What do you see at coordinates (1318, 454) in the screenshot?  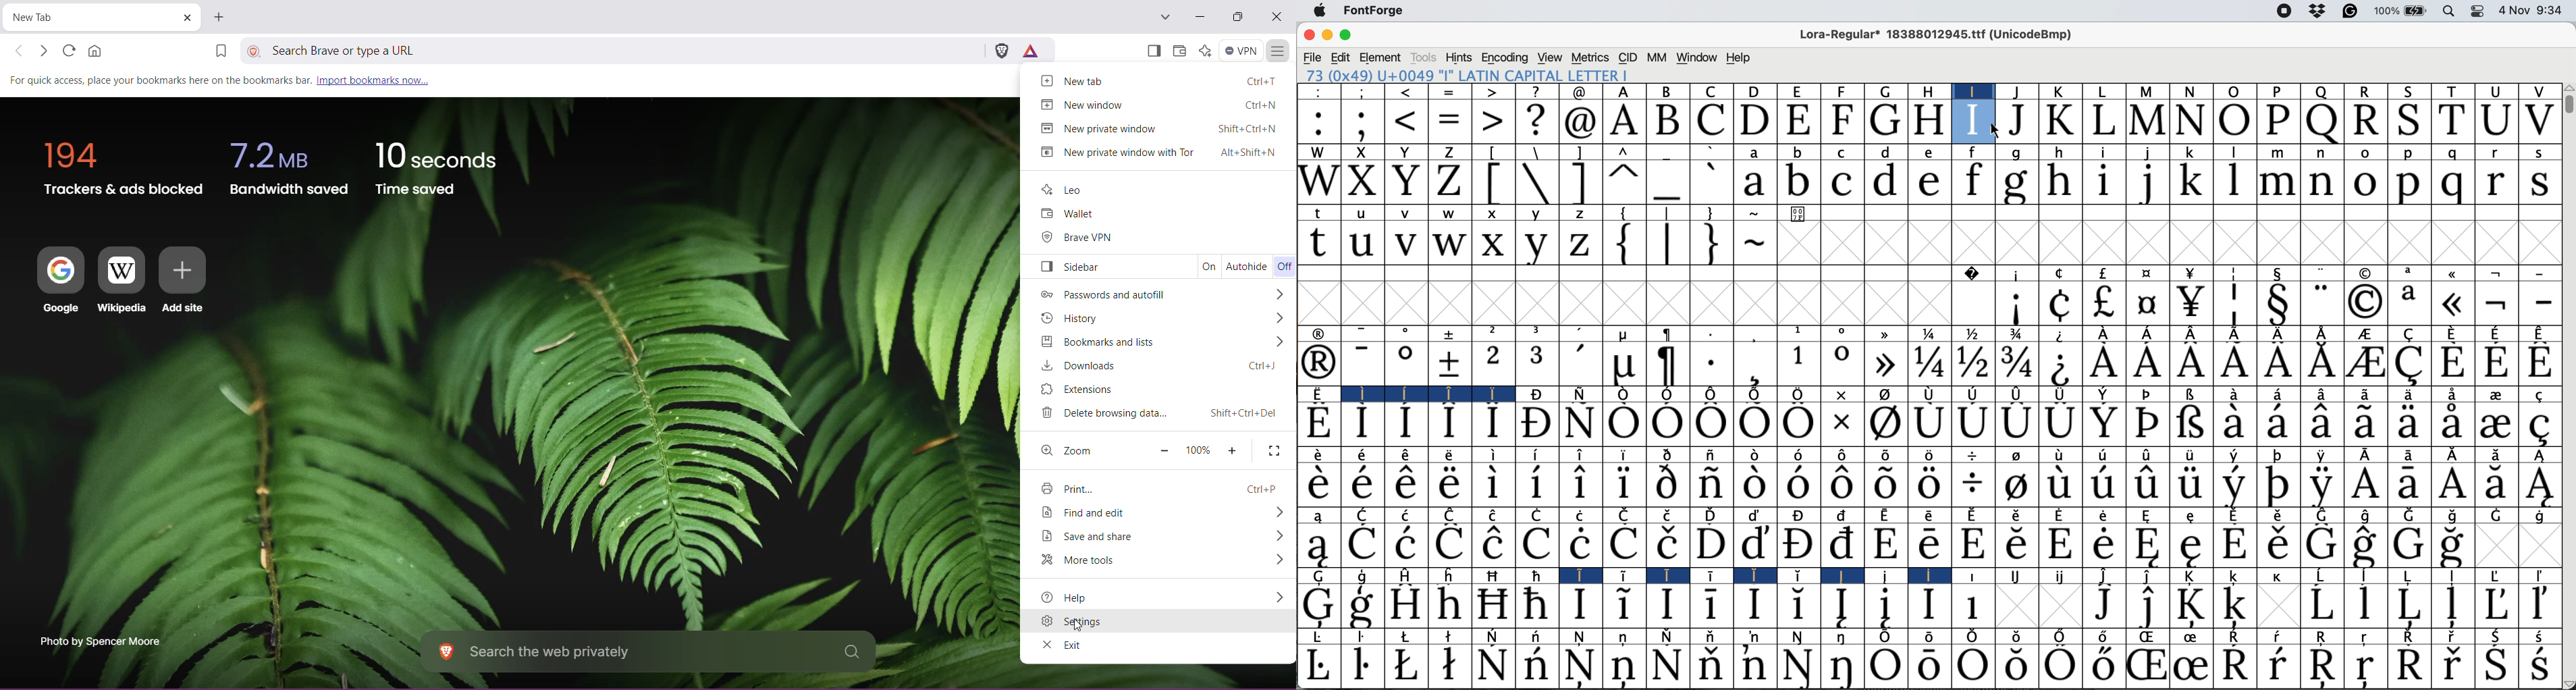 I see `Symbol` at bounding box center [1318, 454].